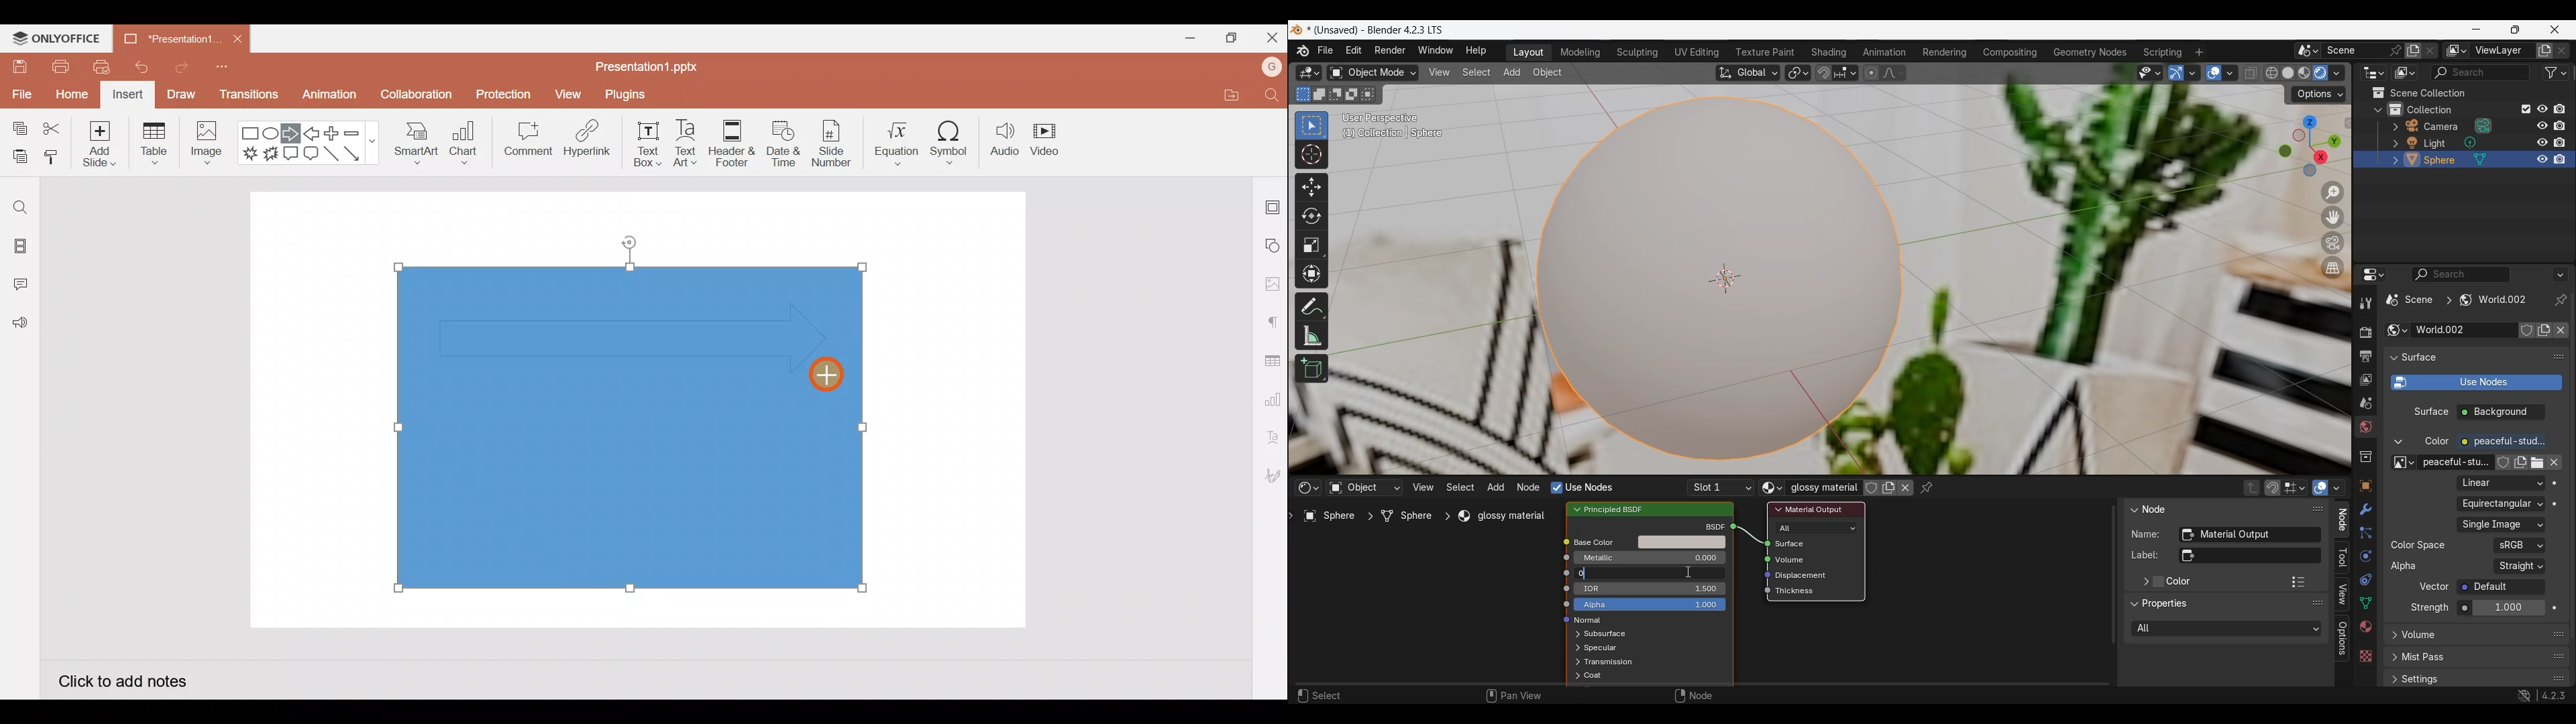 The height and width of the screenshot is (728, 2576). What do you see at coordinates (1574, 635) in the screenshot?
I see `Expand respective options` at bounding box center [1574, 635].